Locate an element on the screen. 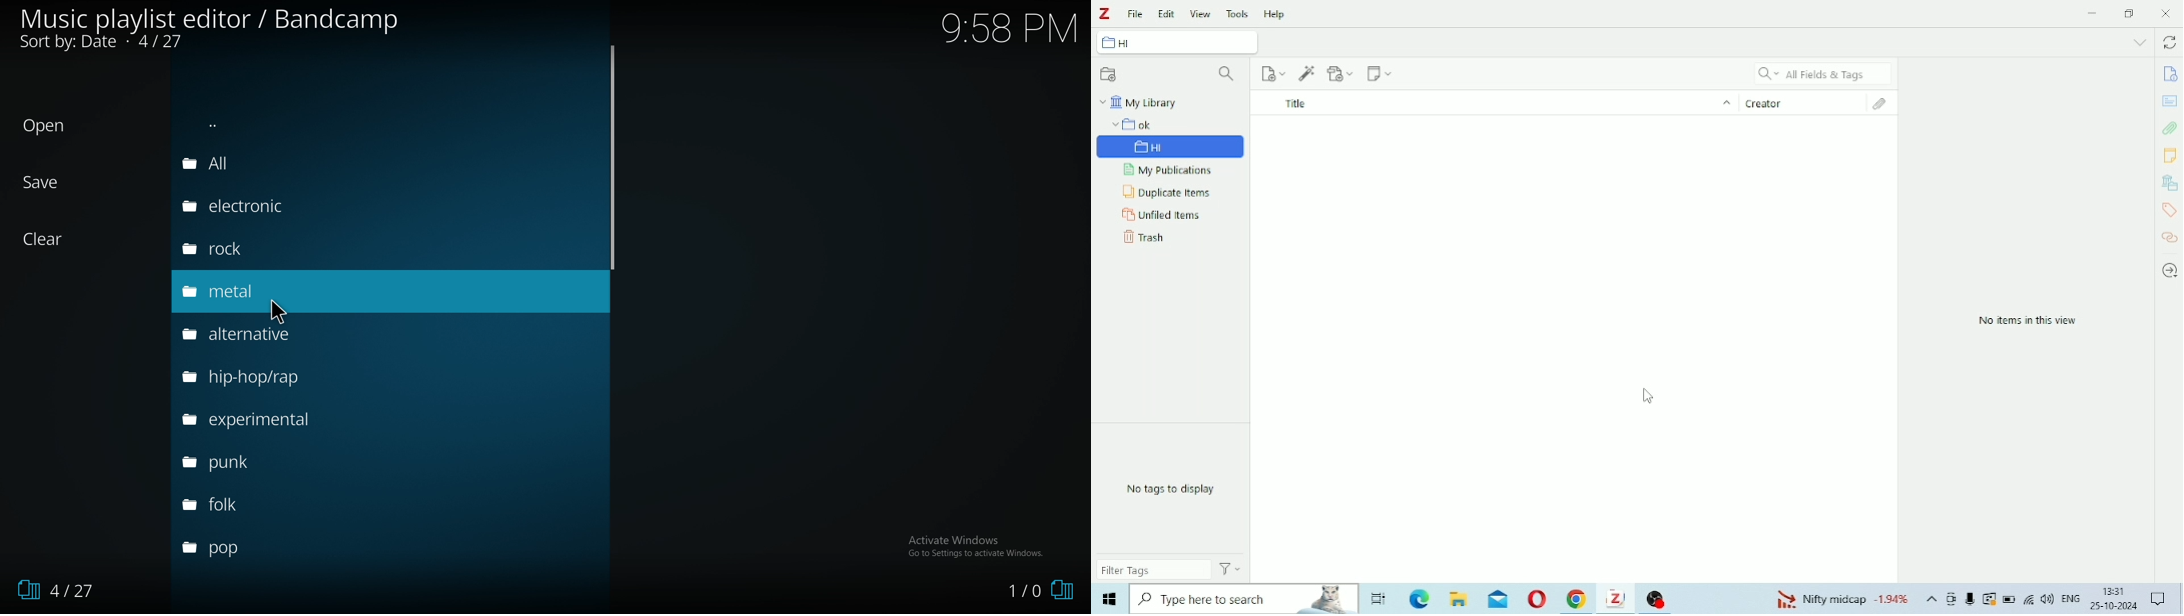 Image resolution: width=2184 pixels, height=616 pixels. Cursor is located at coordinates (1649, 397).